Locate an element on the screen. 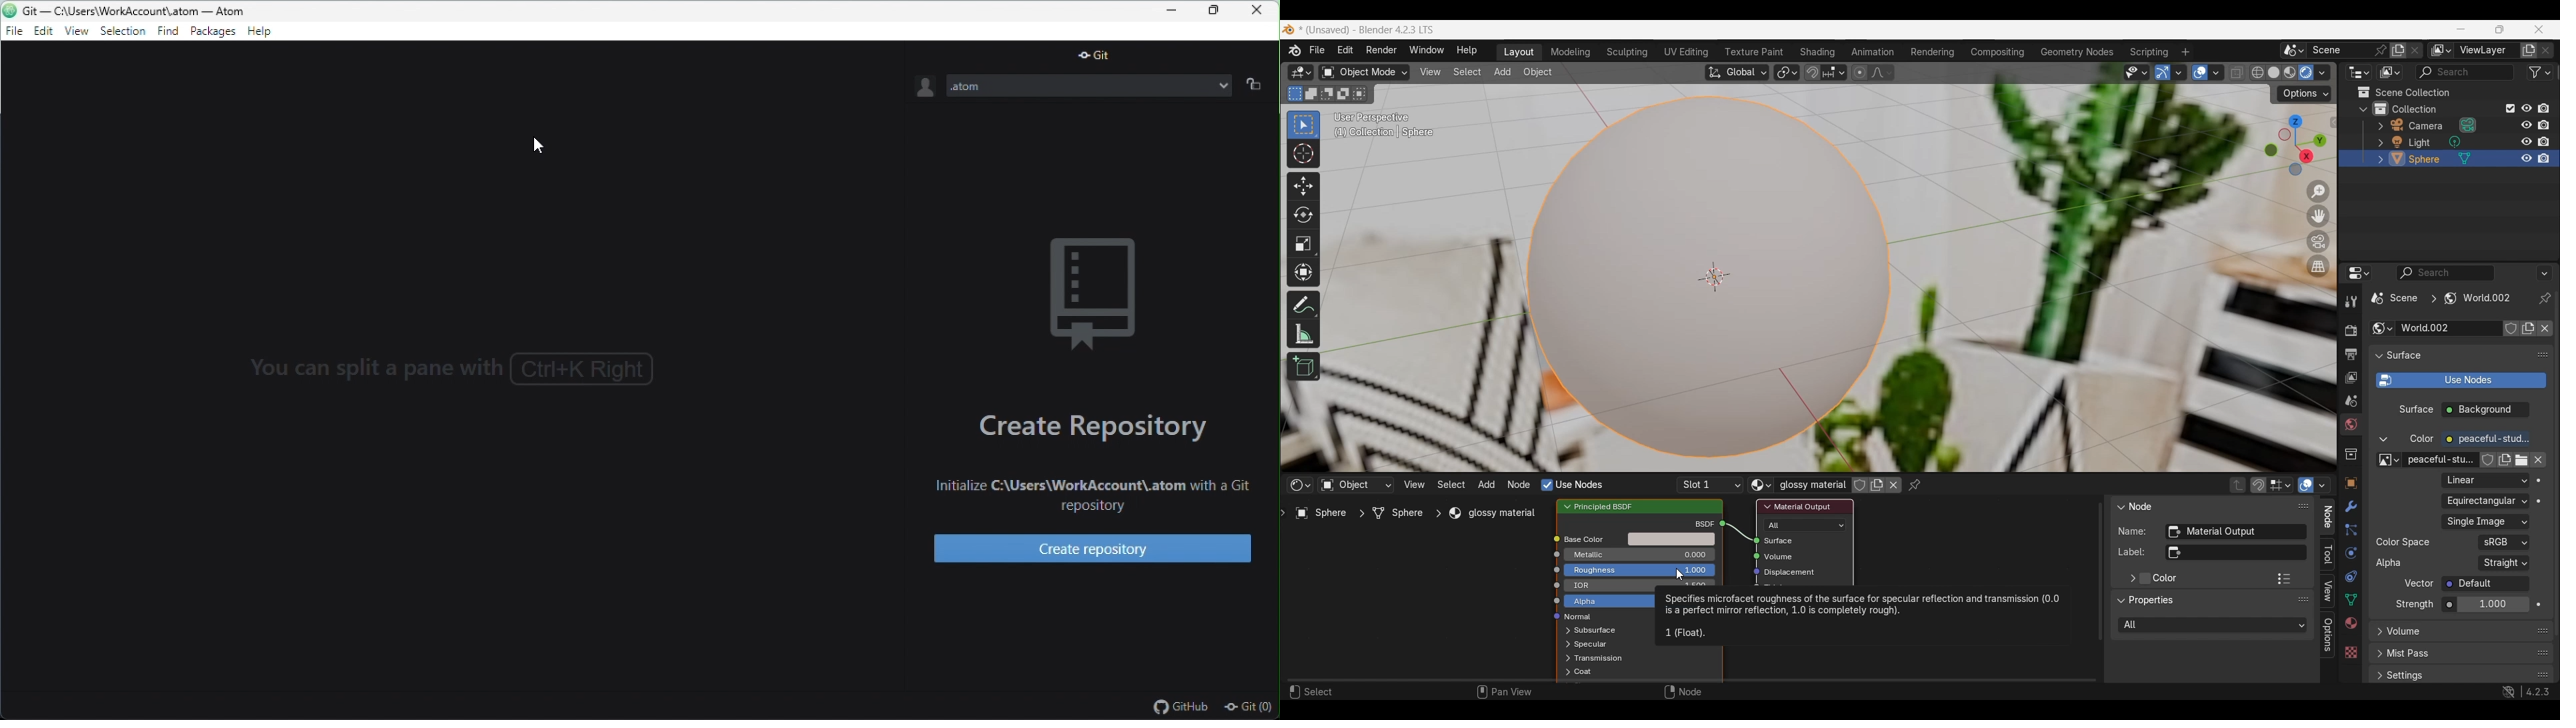  (1) Collection | Sphere is located at coordinates (1387, 131).